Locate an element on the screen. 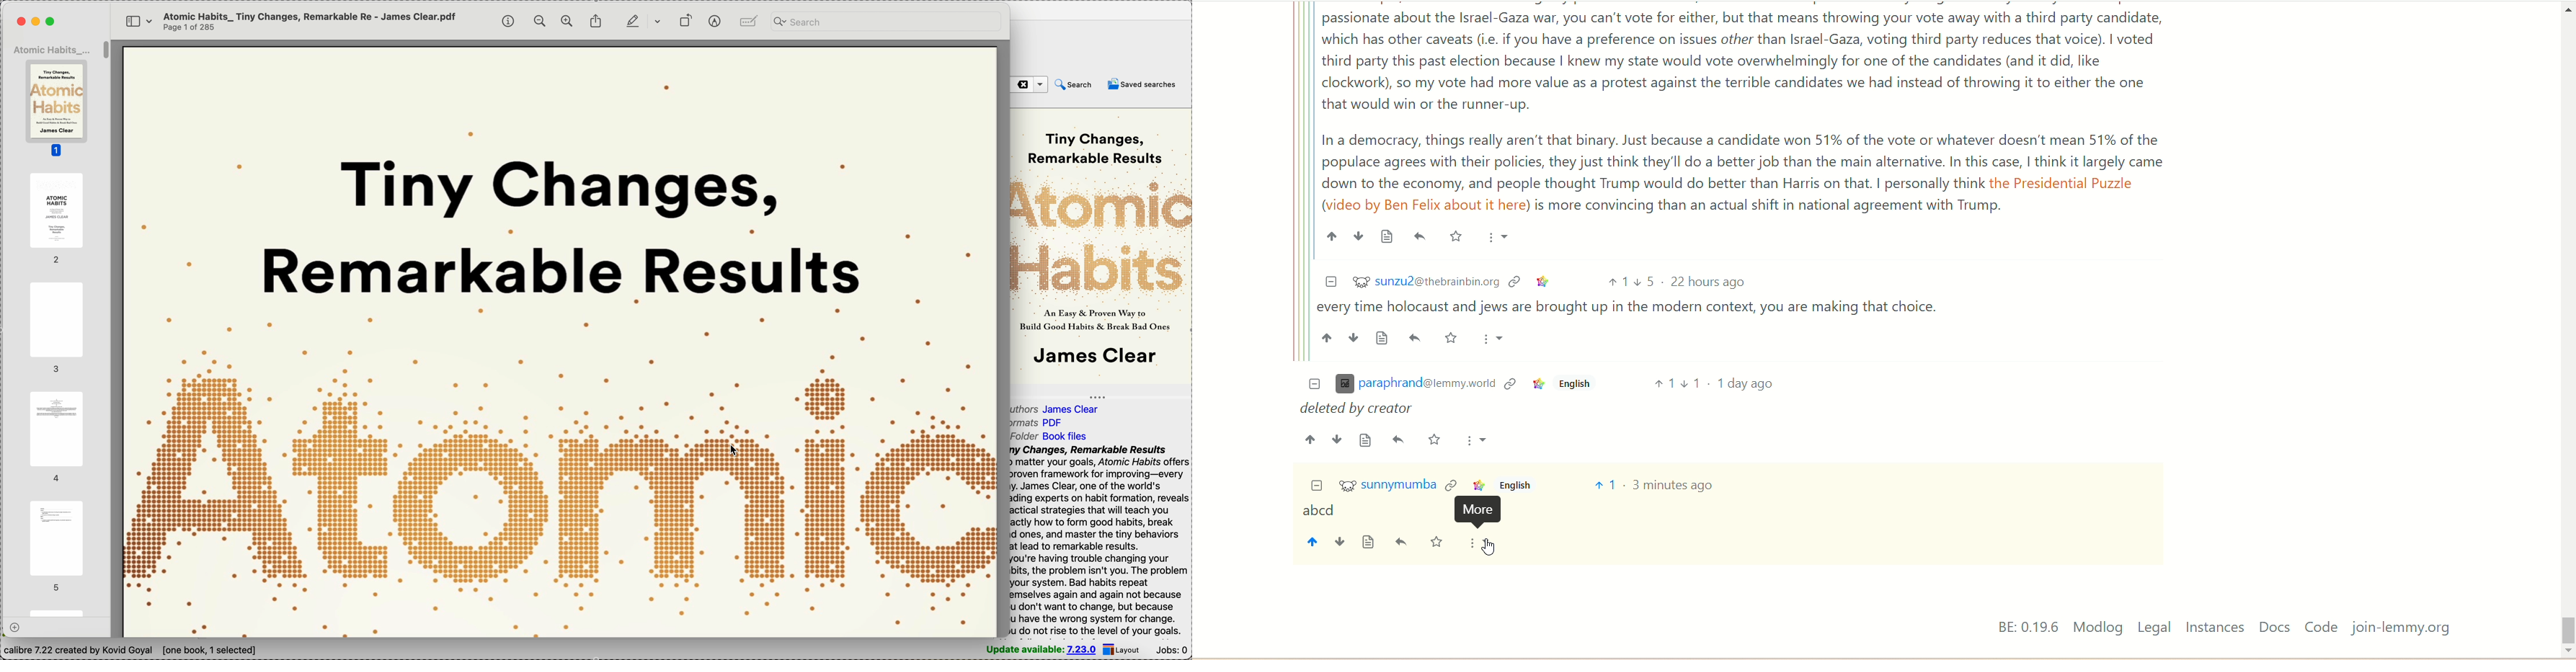 This screenshot has width=2576, height=672. upvote is located at coordinates (1311, 544).